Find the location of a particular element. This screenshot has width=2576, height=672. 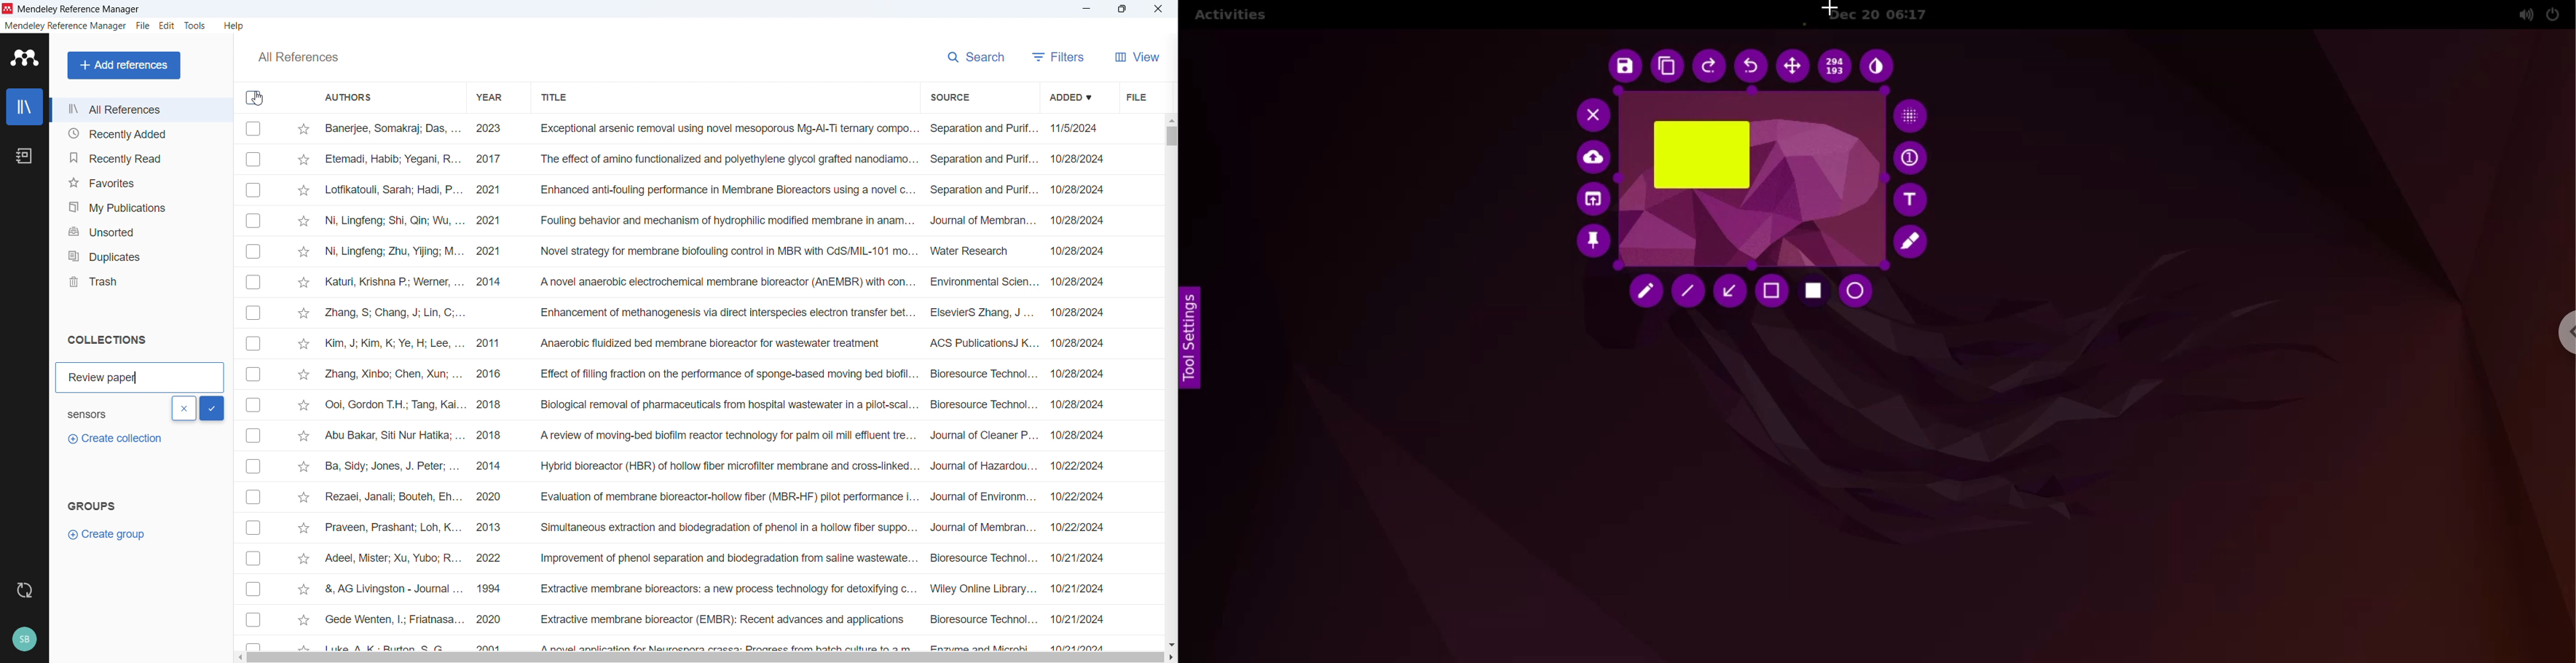

Mendeley reference manager  is located at coordinates (66, 26).